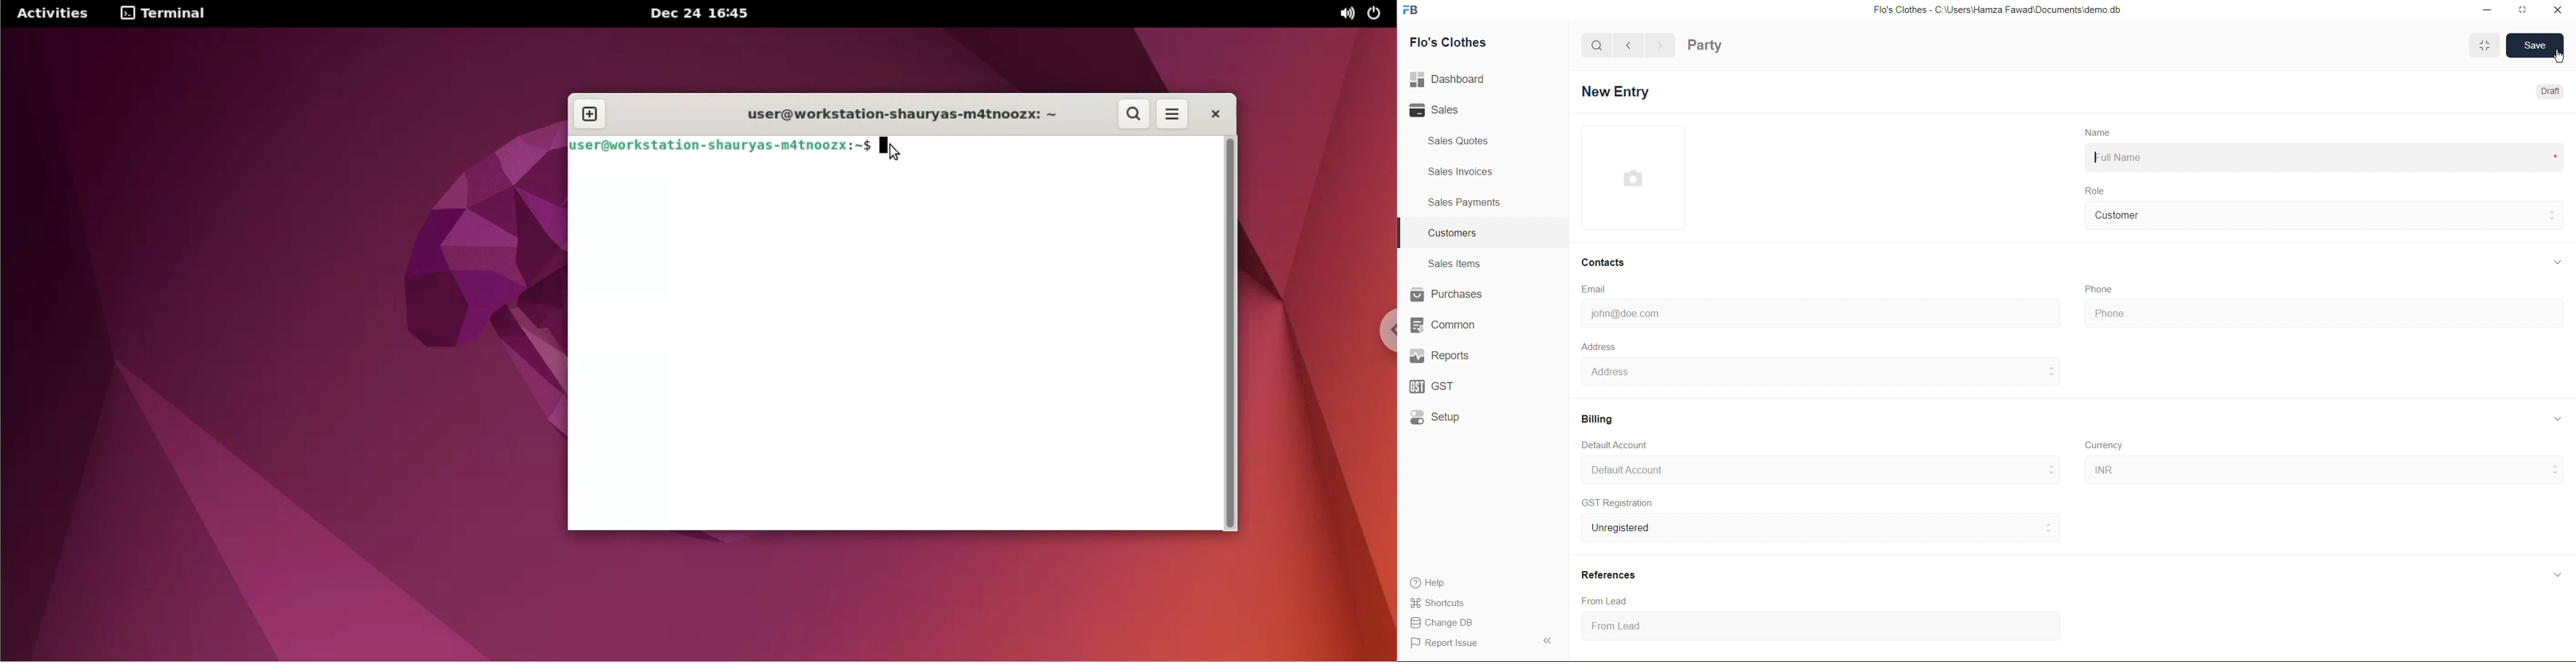 The height and width of the screenshot is (672, 2576). I want to click on close, so click(2555, 10).